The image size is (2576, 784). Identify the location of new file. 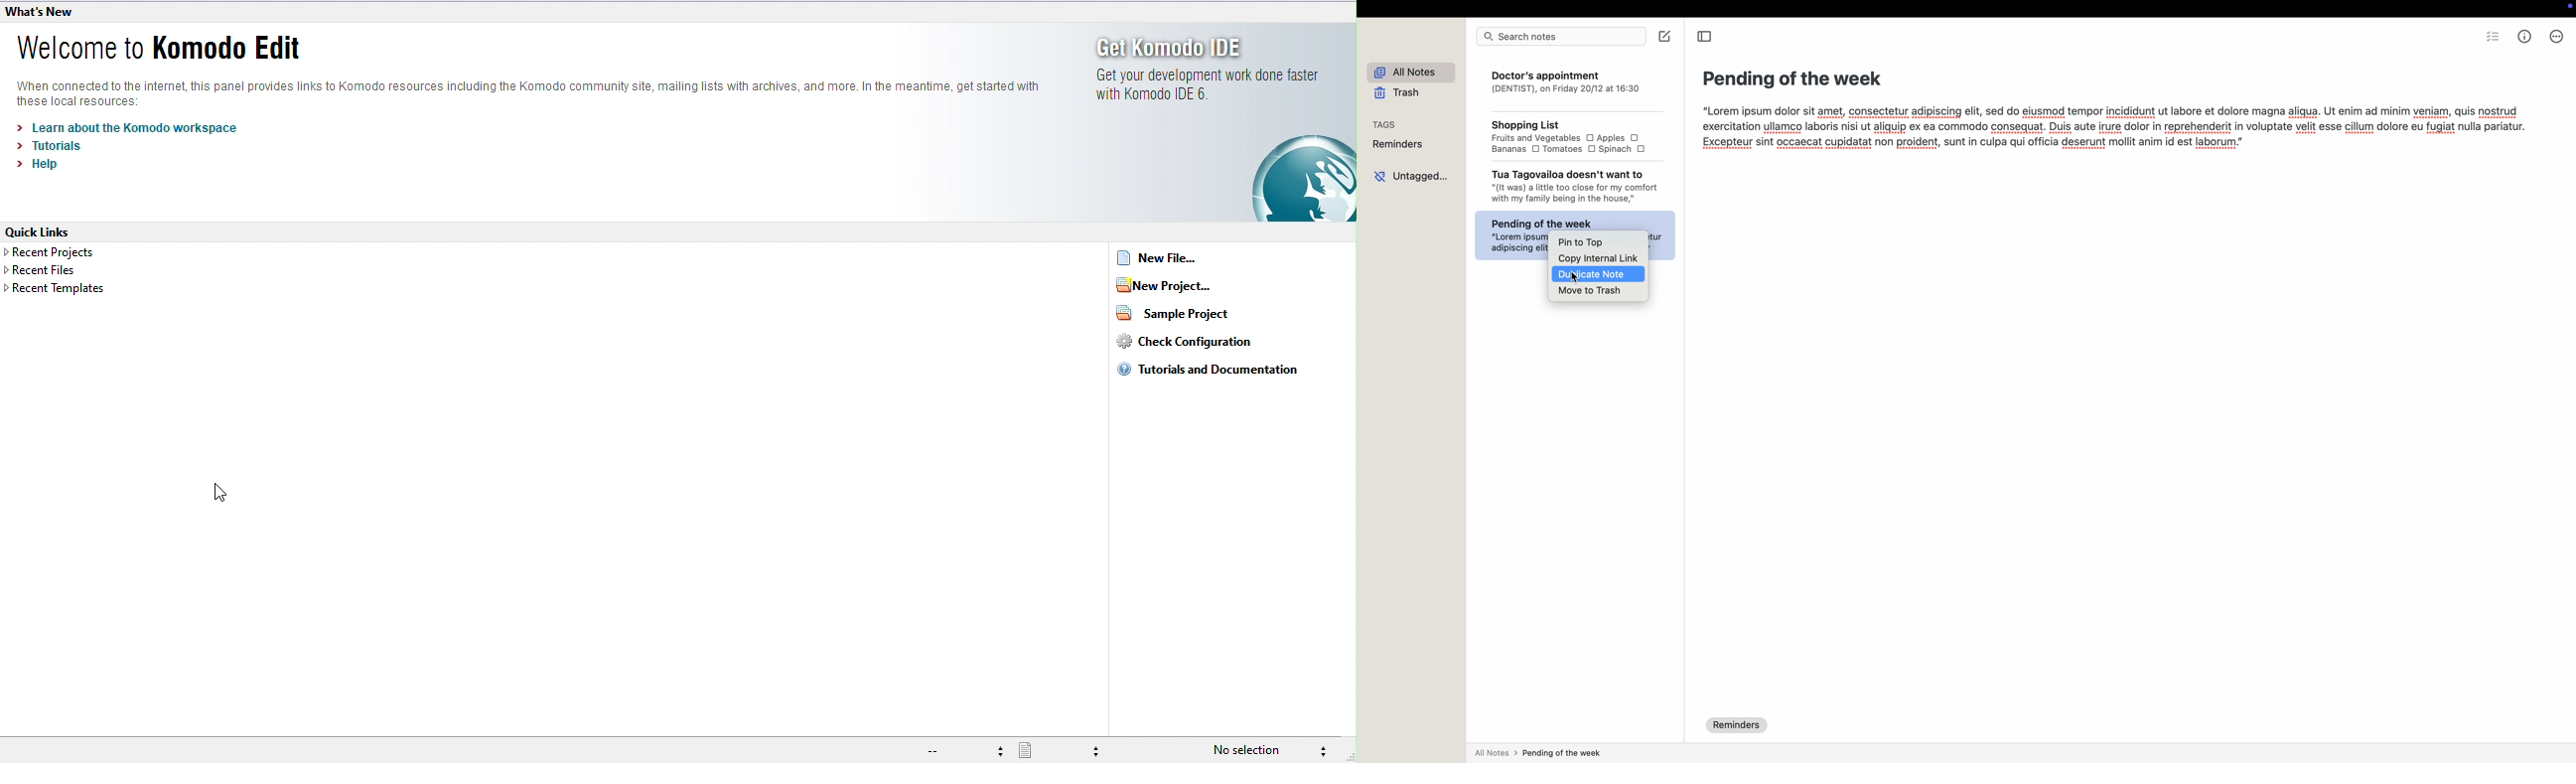
(1162, 256).